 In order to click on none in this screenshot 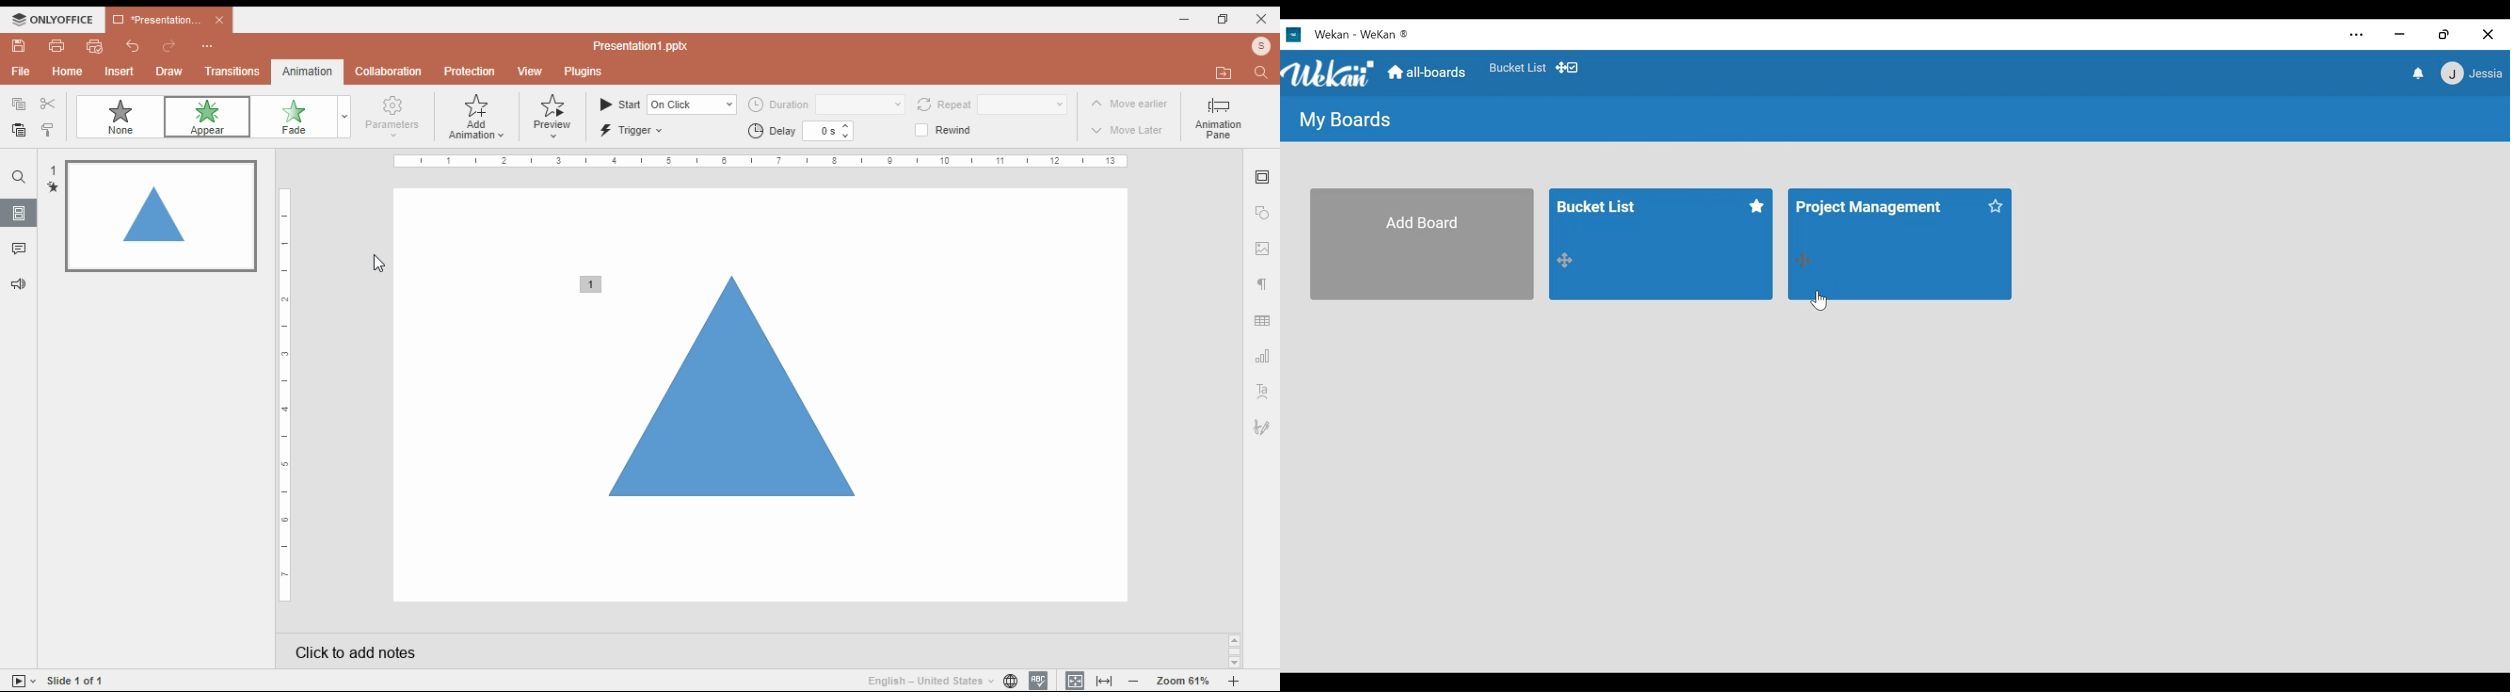, I will do `click(119, 115)`.